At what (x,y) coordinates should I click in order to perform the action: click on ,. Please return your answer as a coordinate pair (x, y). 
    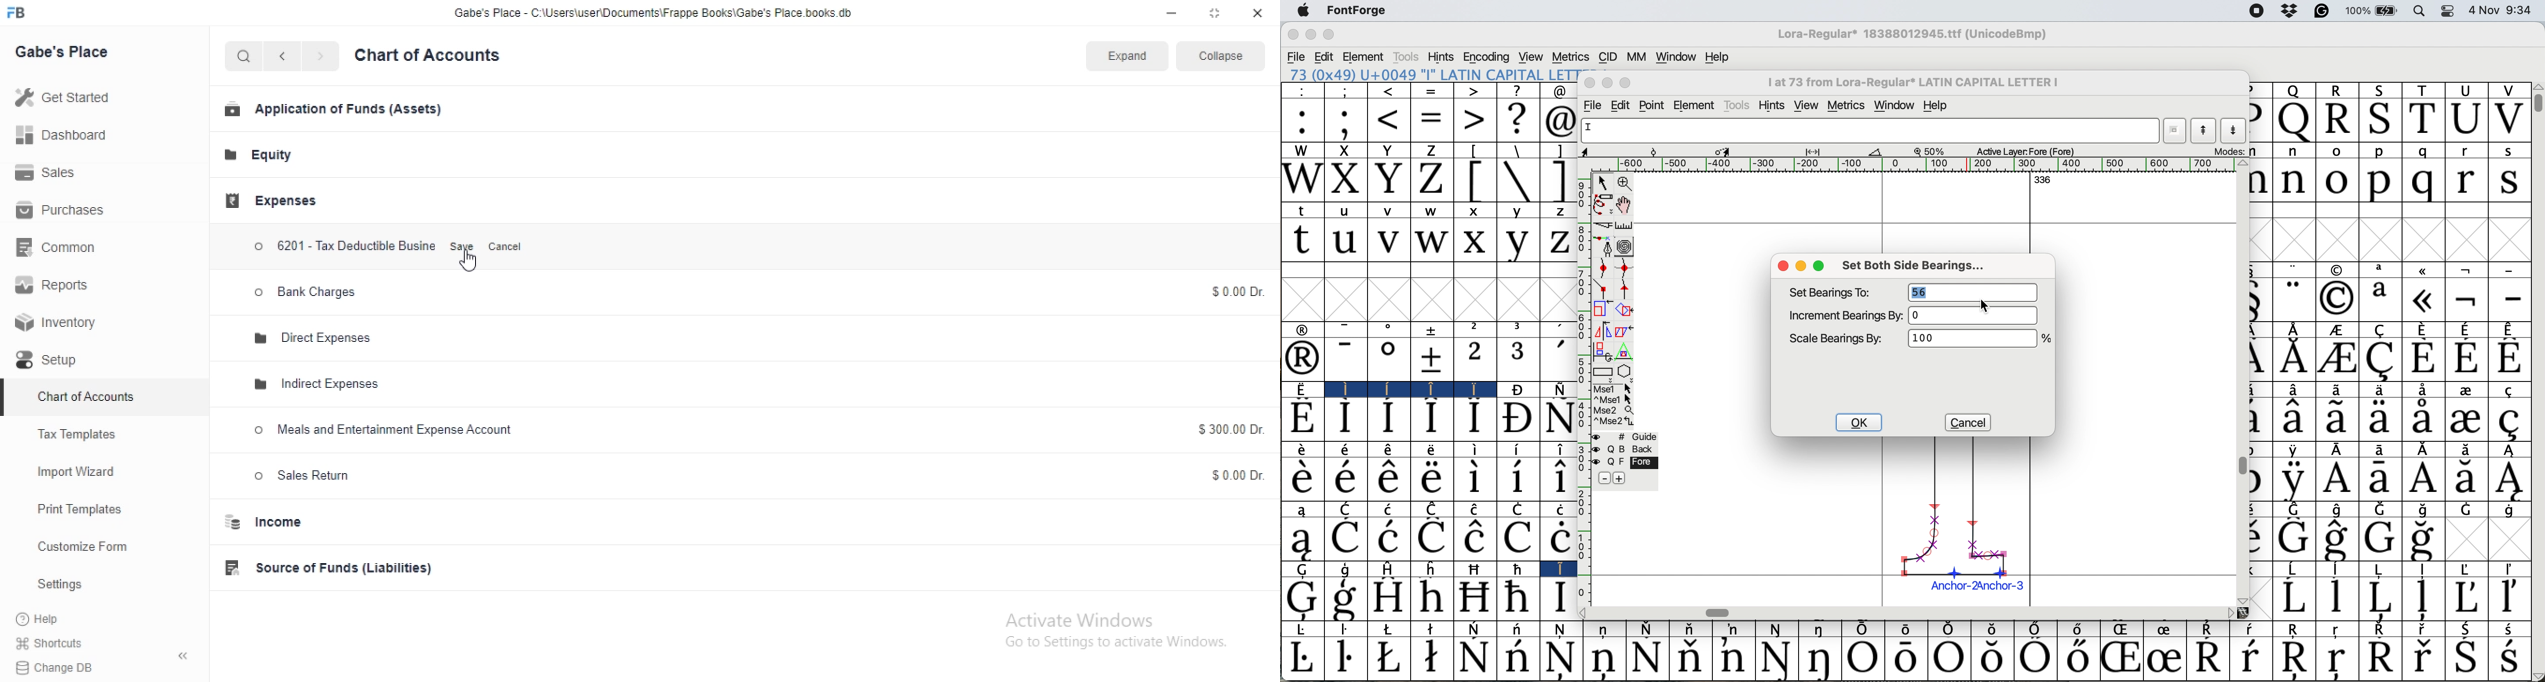
    Looking at the image, I should click on (1560, 330).